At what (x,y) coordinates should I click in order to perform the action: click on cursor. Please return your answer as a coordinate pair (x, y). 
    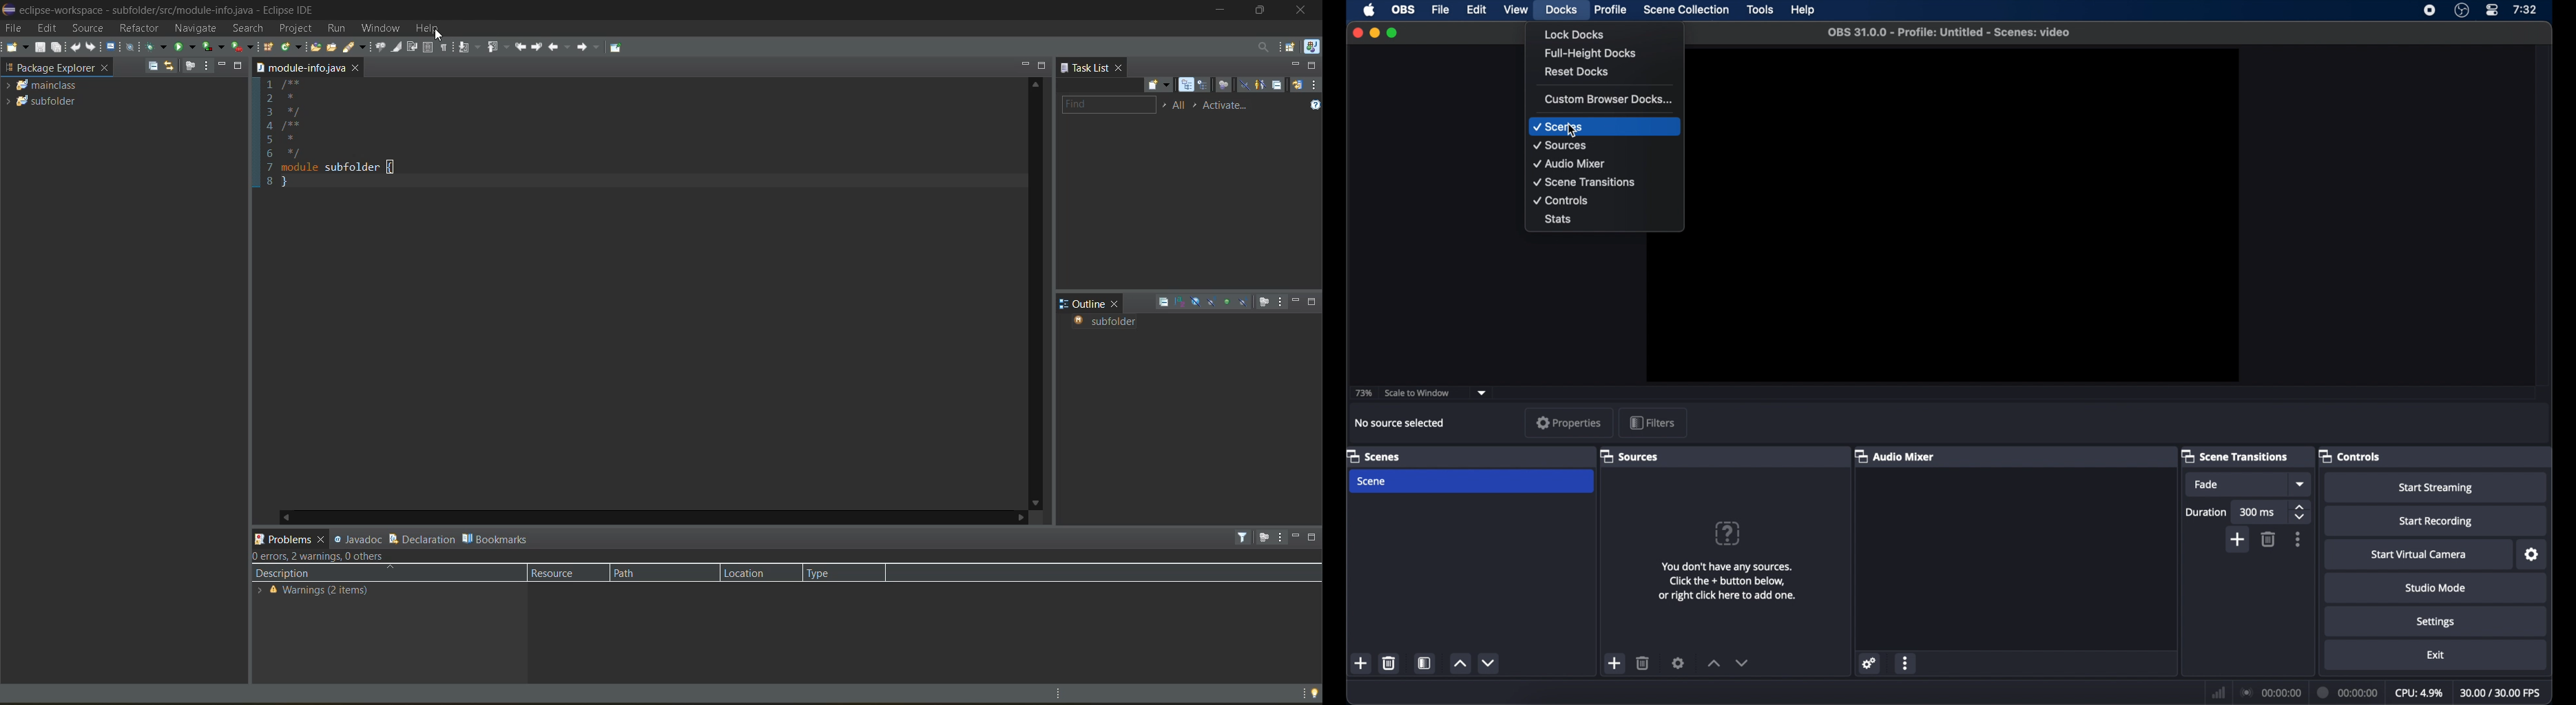
    Looking at the image, I should click on (1571, 132).